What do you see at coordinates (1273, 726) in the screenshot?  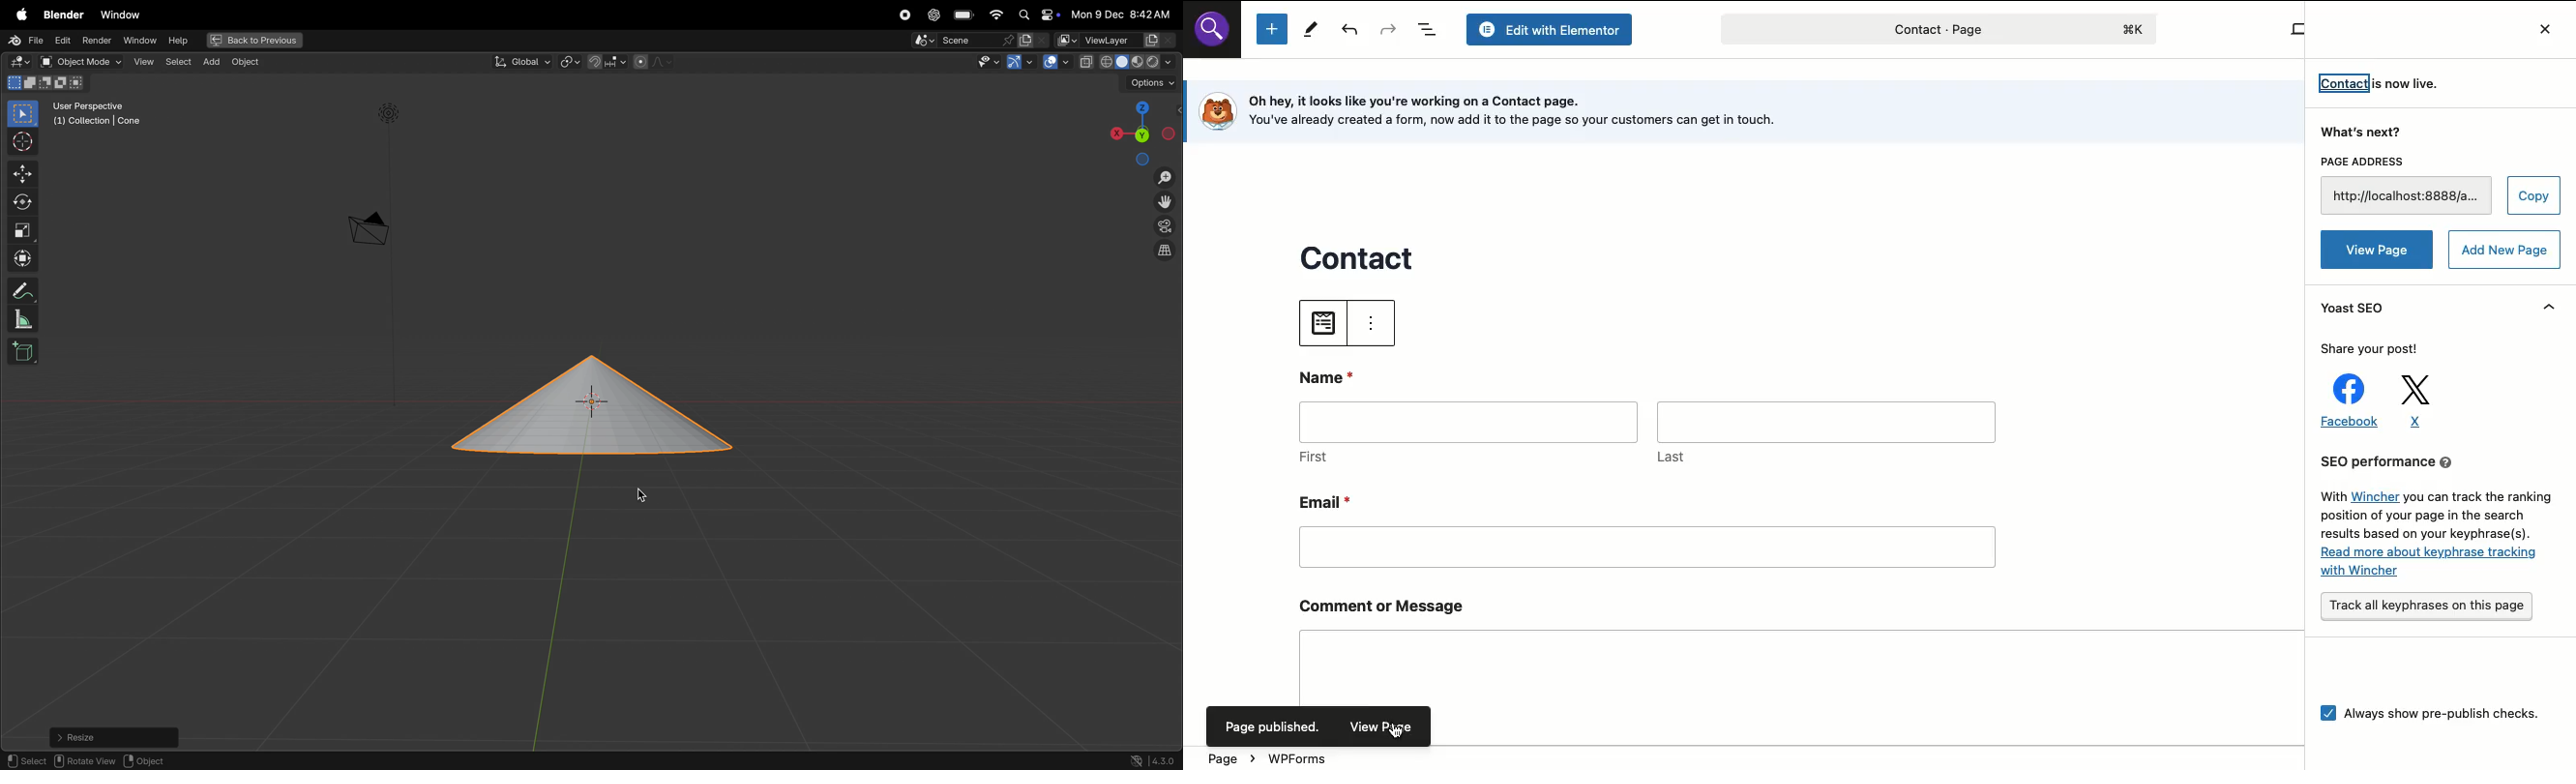 I see `Page publish` at bounding box center [1273, 726].